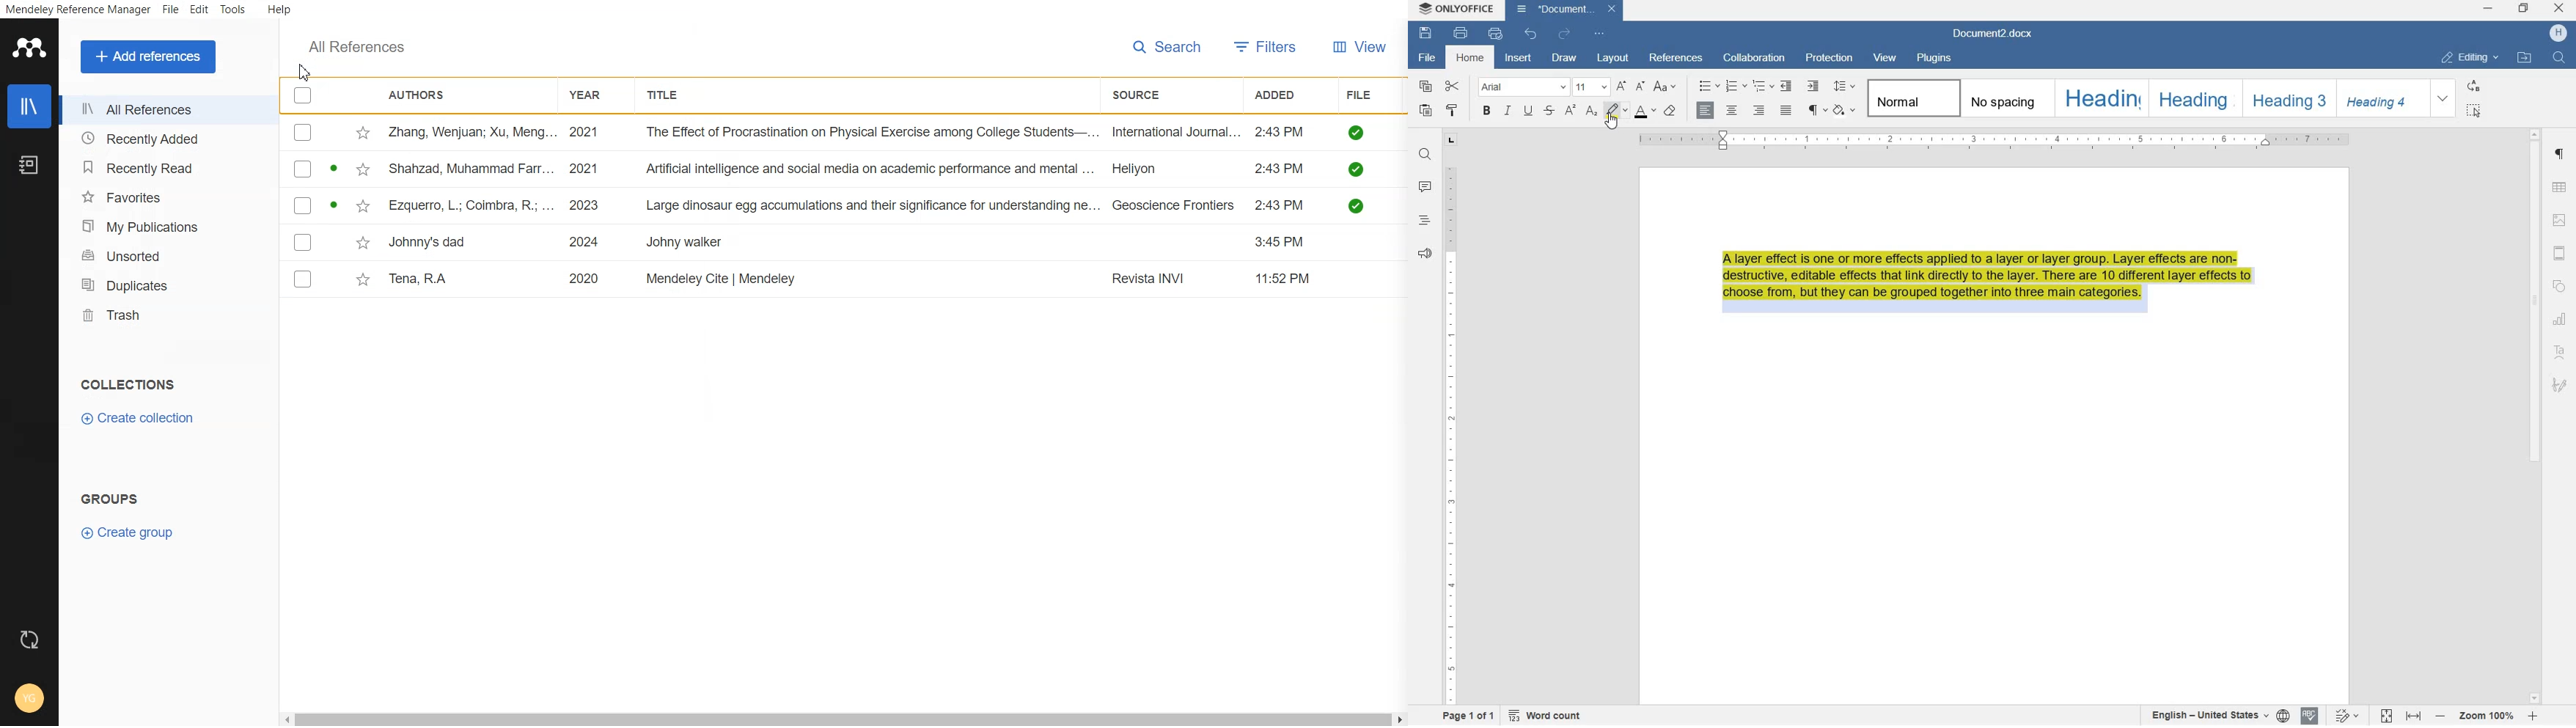 The image size is (2576, 728). I want to click on Text, so click(112, 497).